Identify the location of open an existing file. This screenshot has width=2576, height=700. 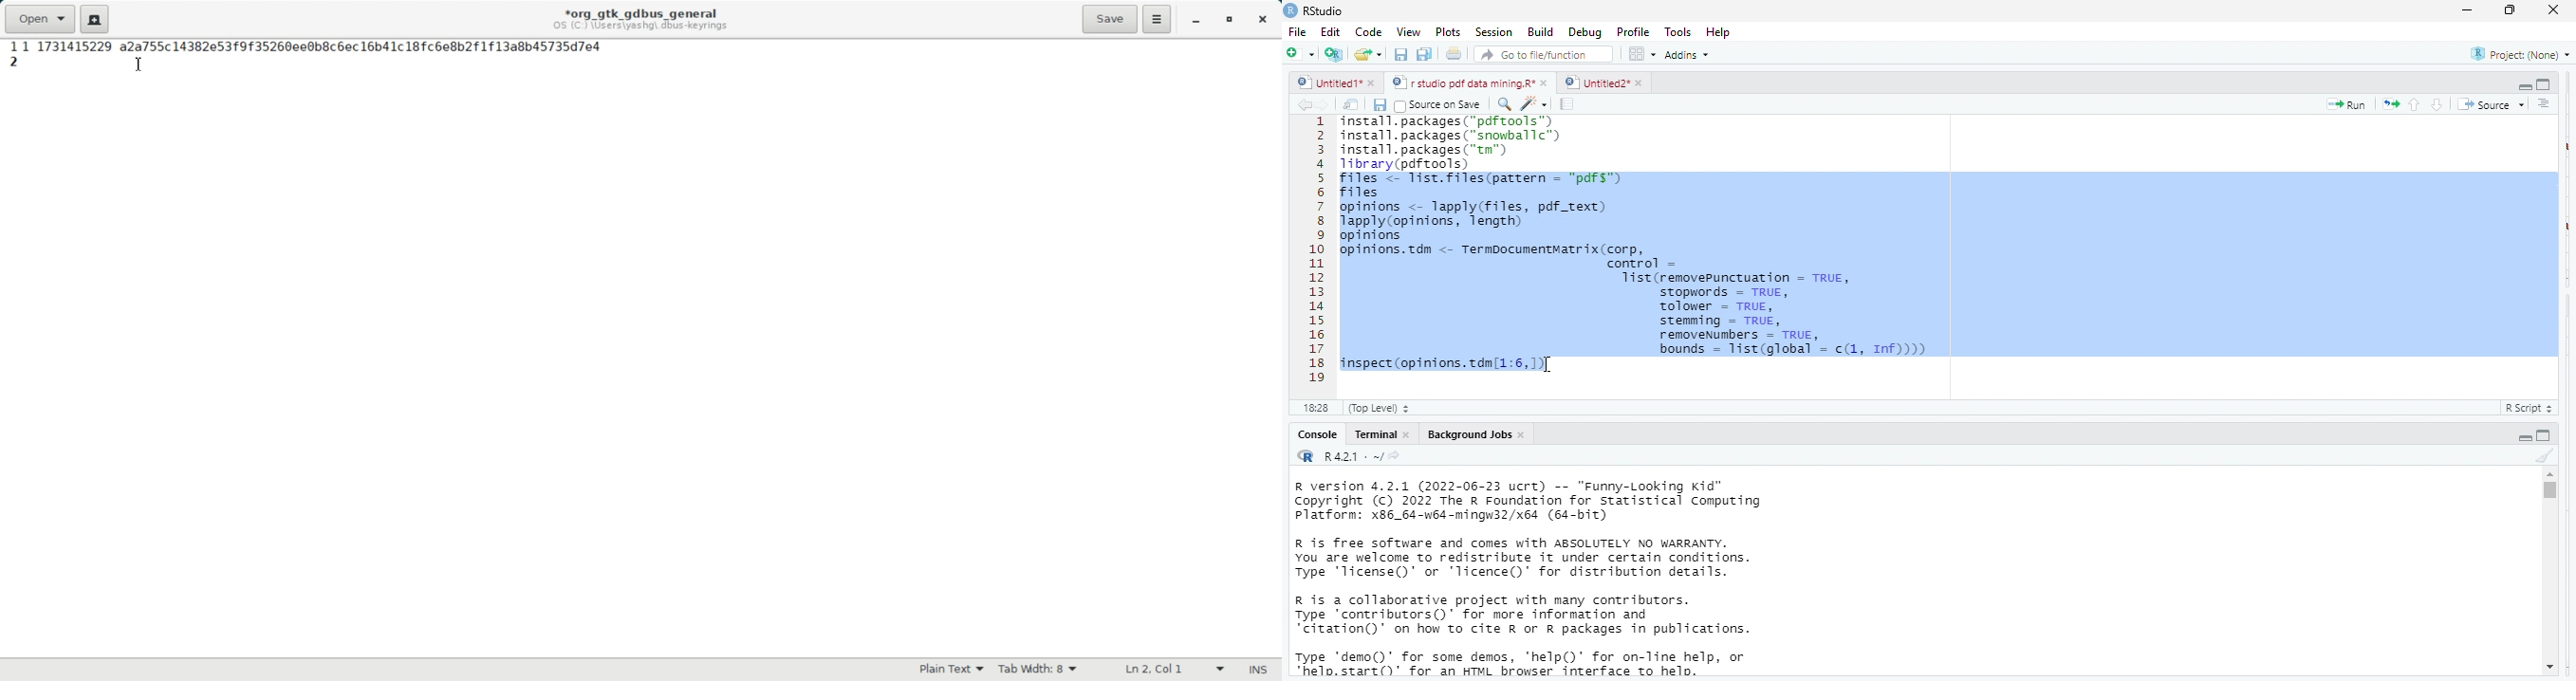
(1369, 56).